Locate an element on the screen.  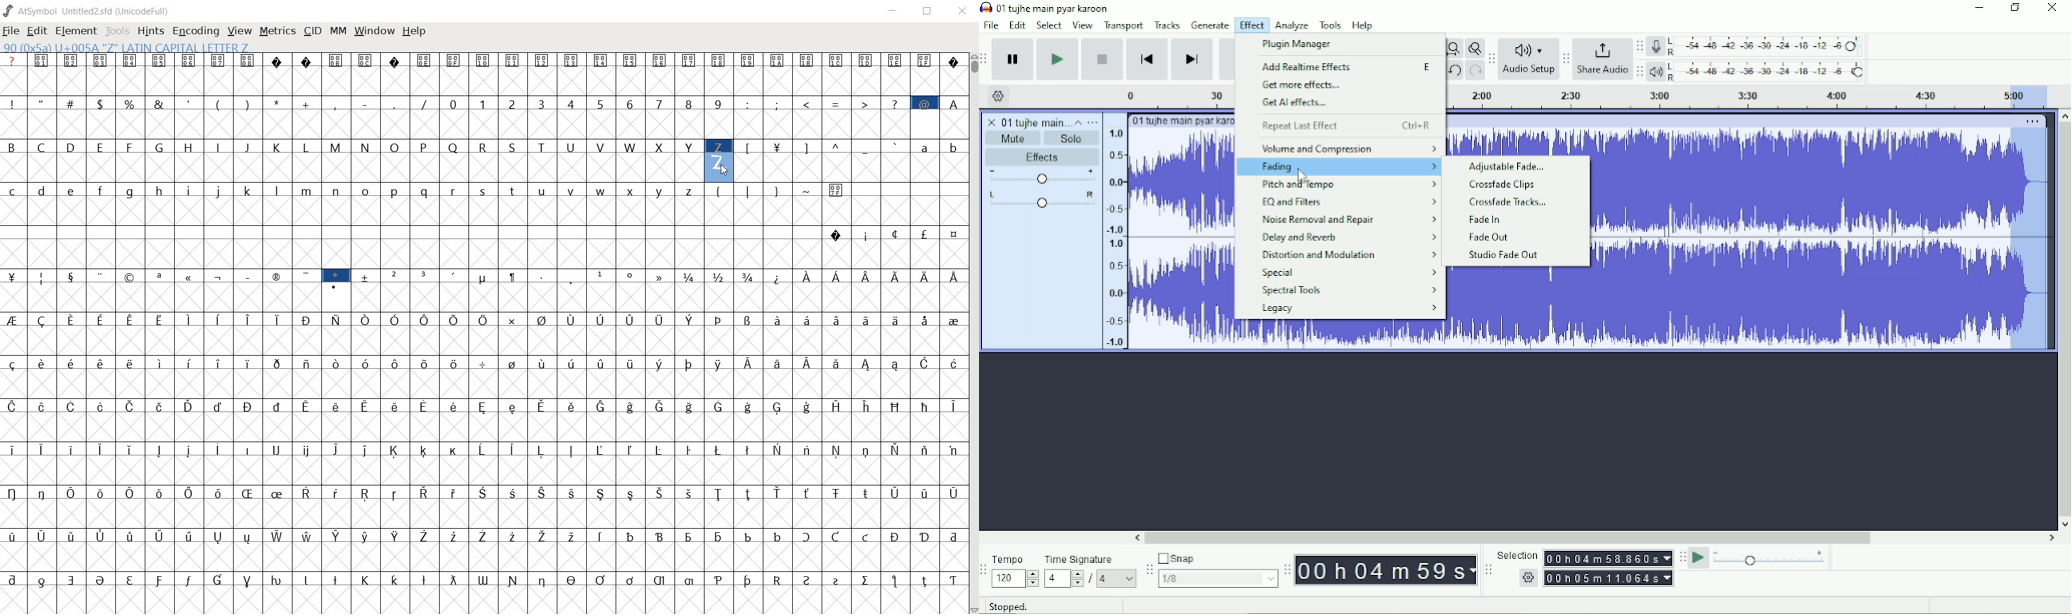
Add Realtime Effects is located at coordinates (1348, 66).